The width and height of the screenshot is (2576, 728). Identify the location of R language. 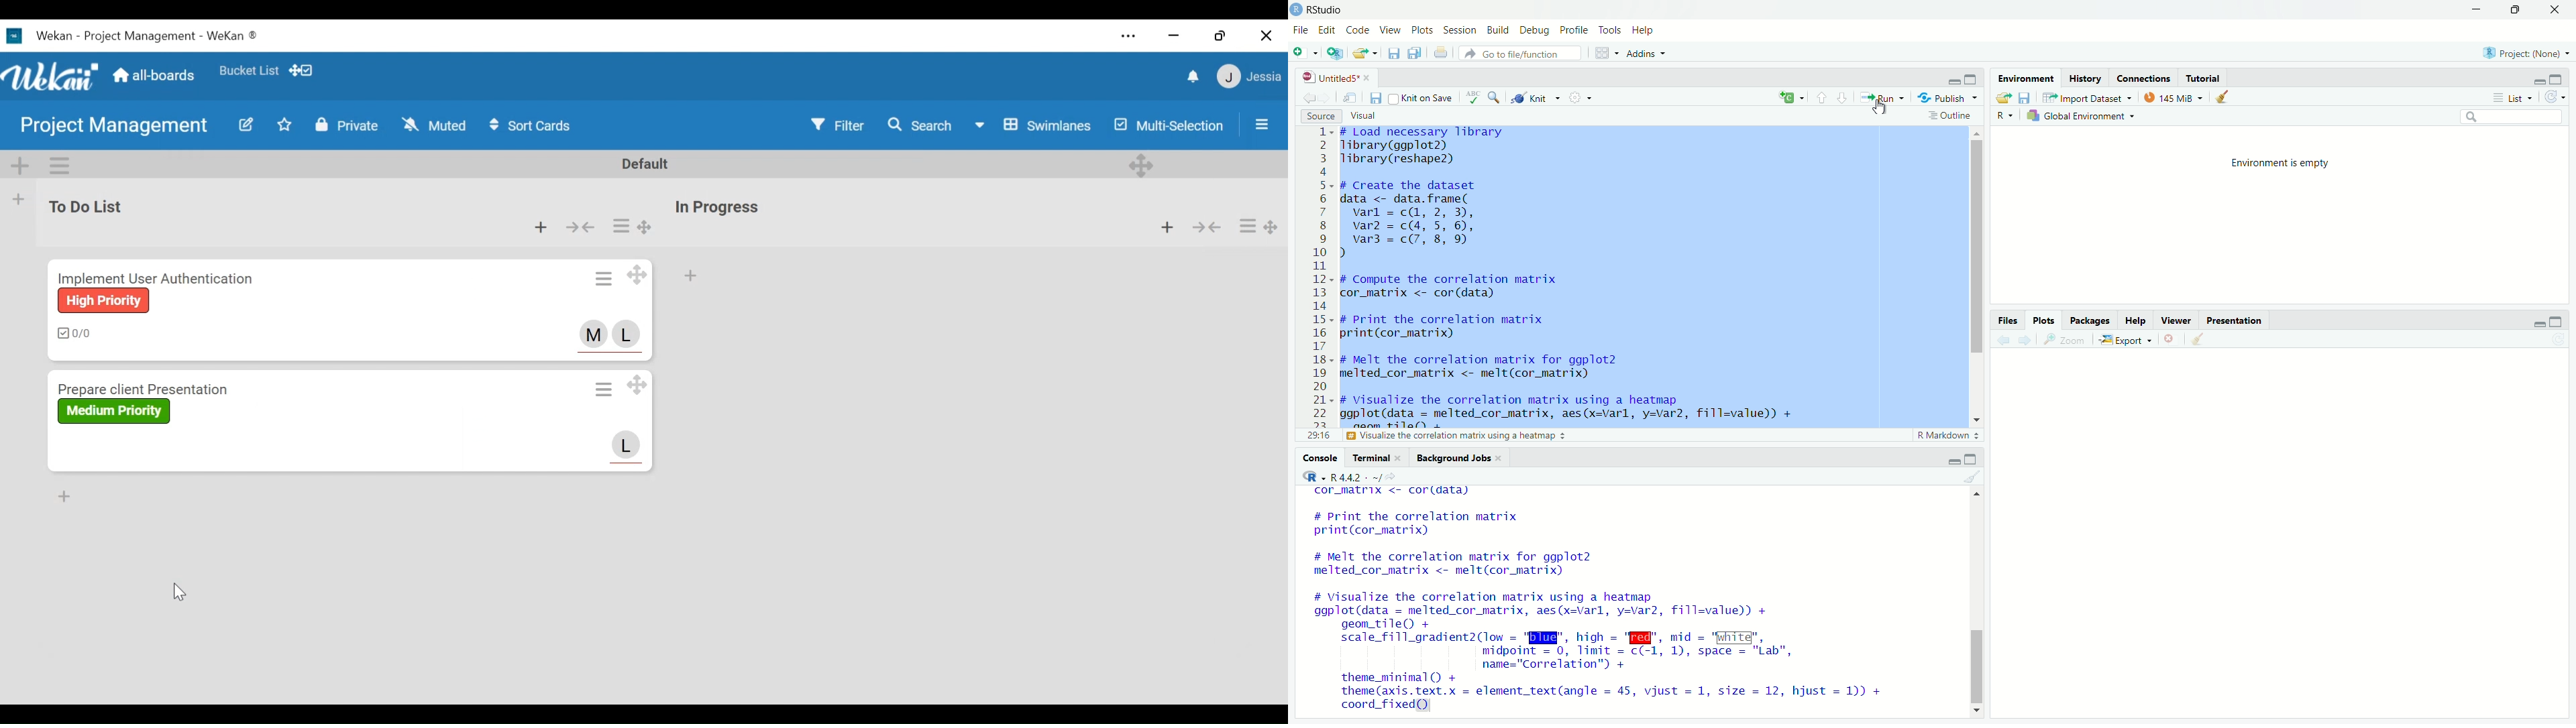
(1311, 476).